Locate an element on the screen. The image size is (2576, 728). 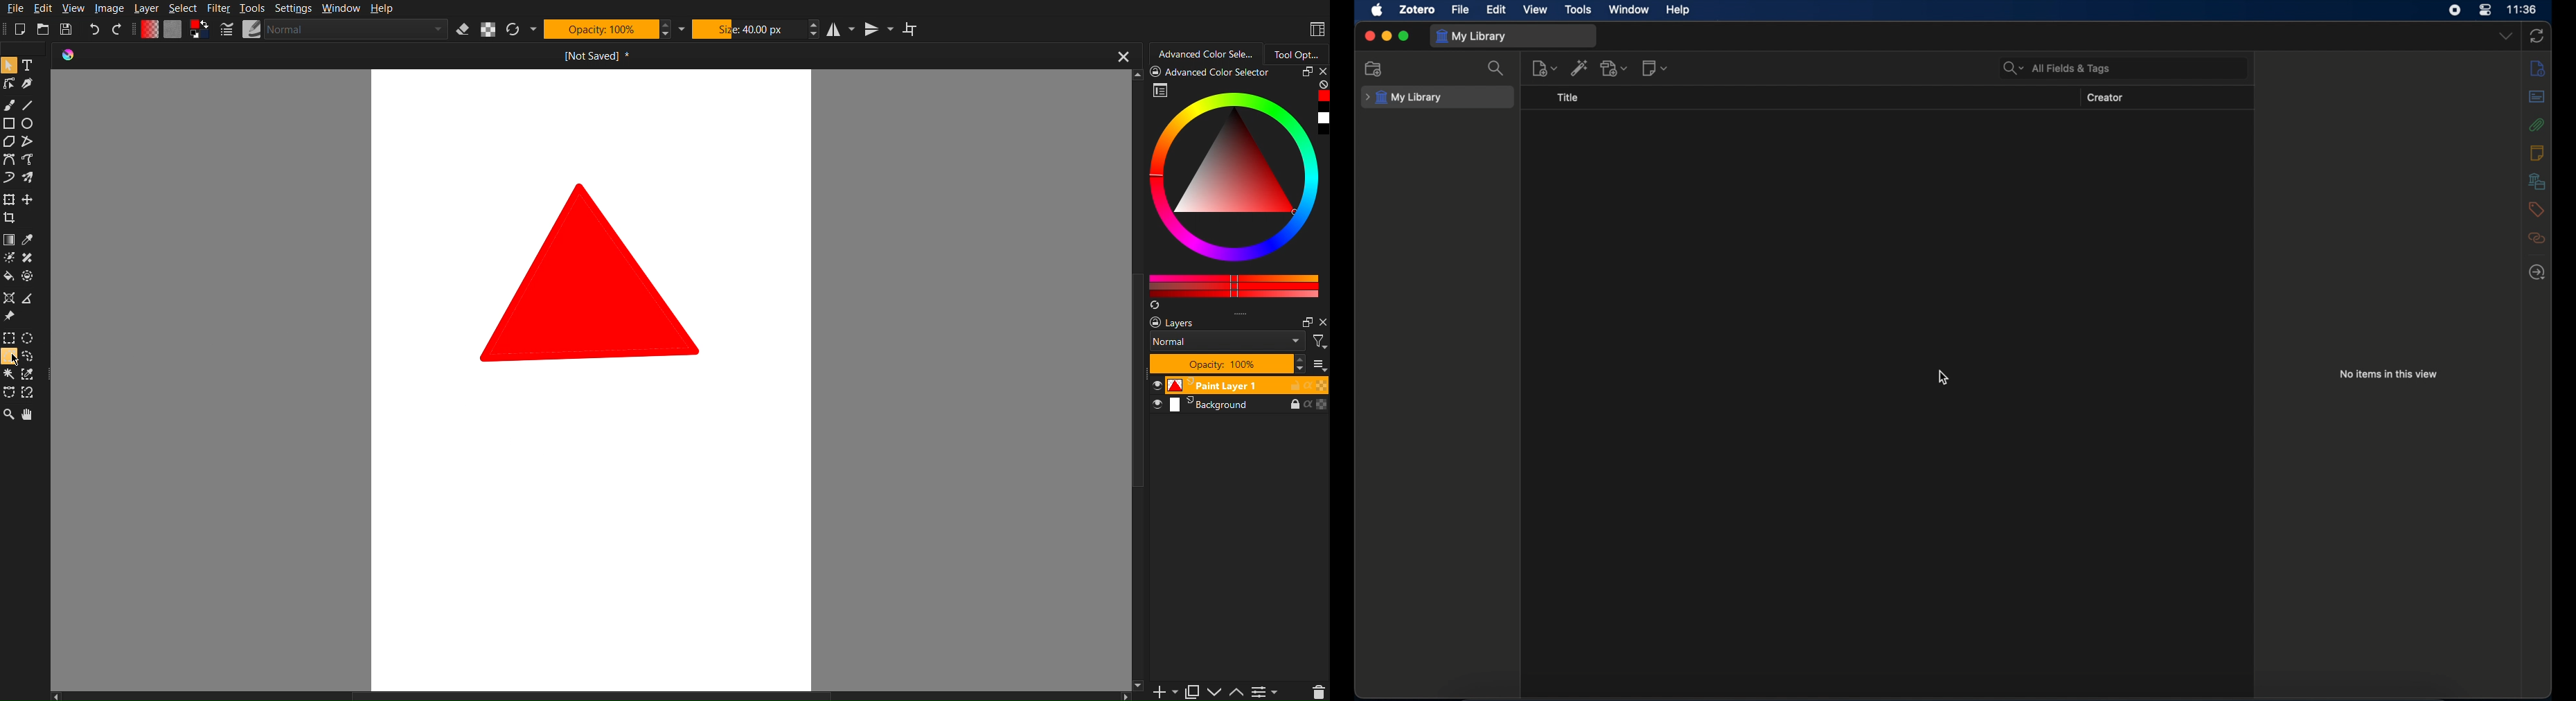
Add is located at coordinates (1161, 692).